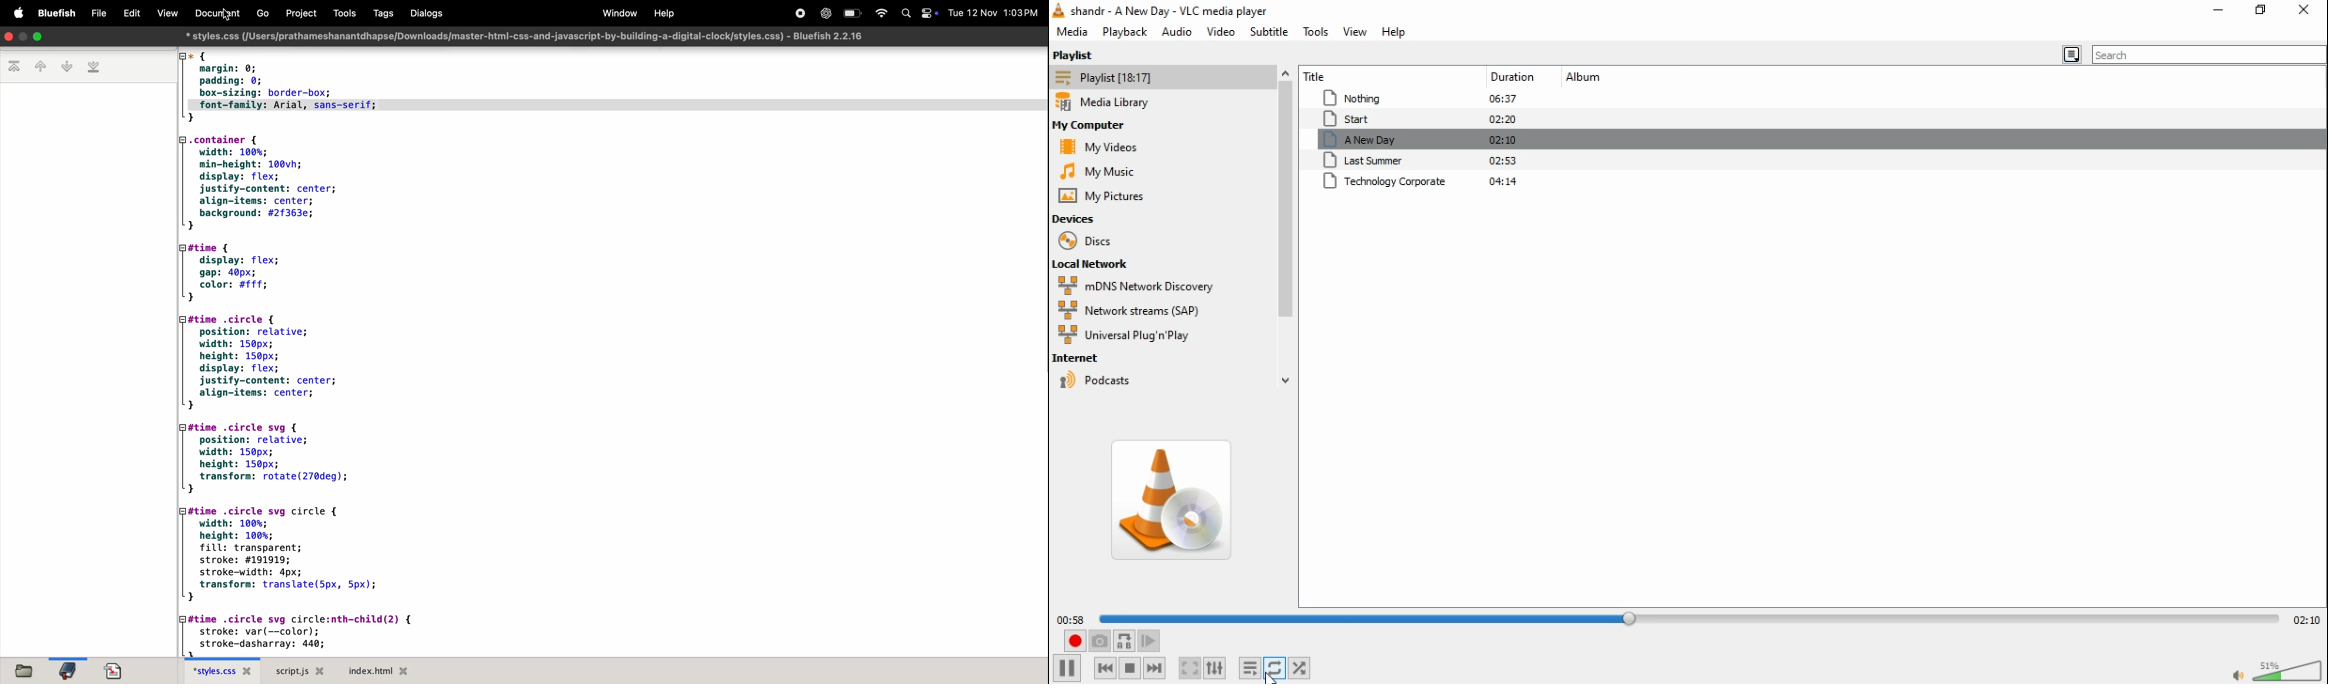 The image size is (2352, 700). What do you see at coordinates (1398, 34) in the screenshot?
I see `help` at bounding box center [1398, 34].